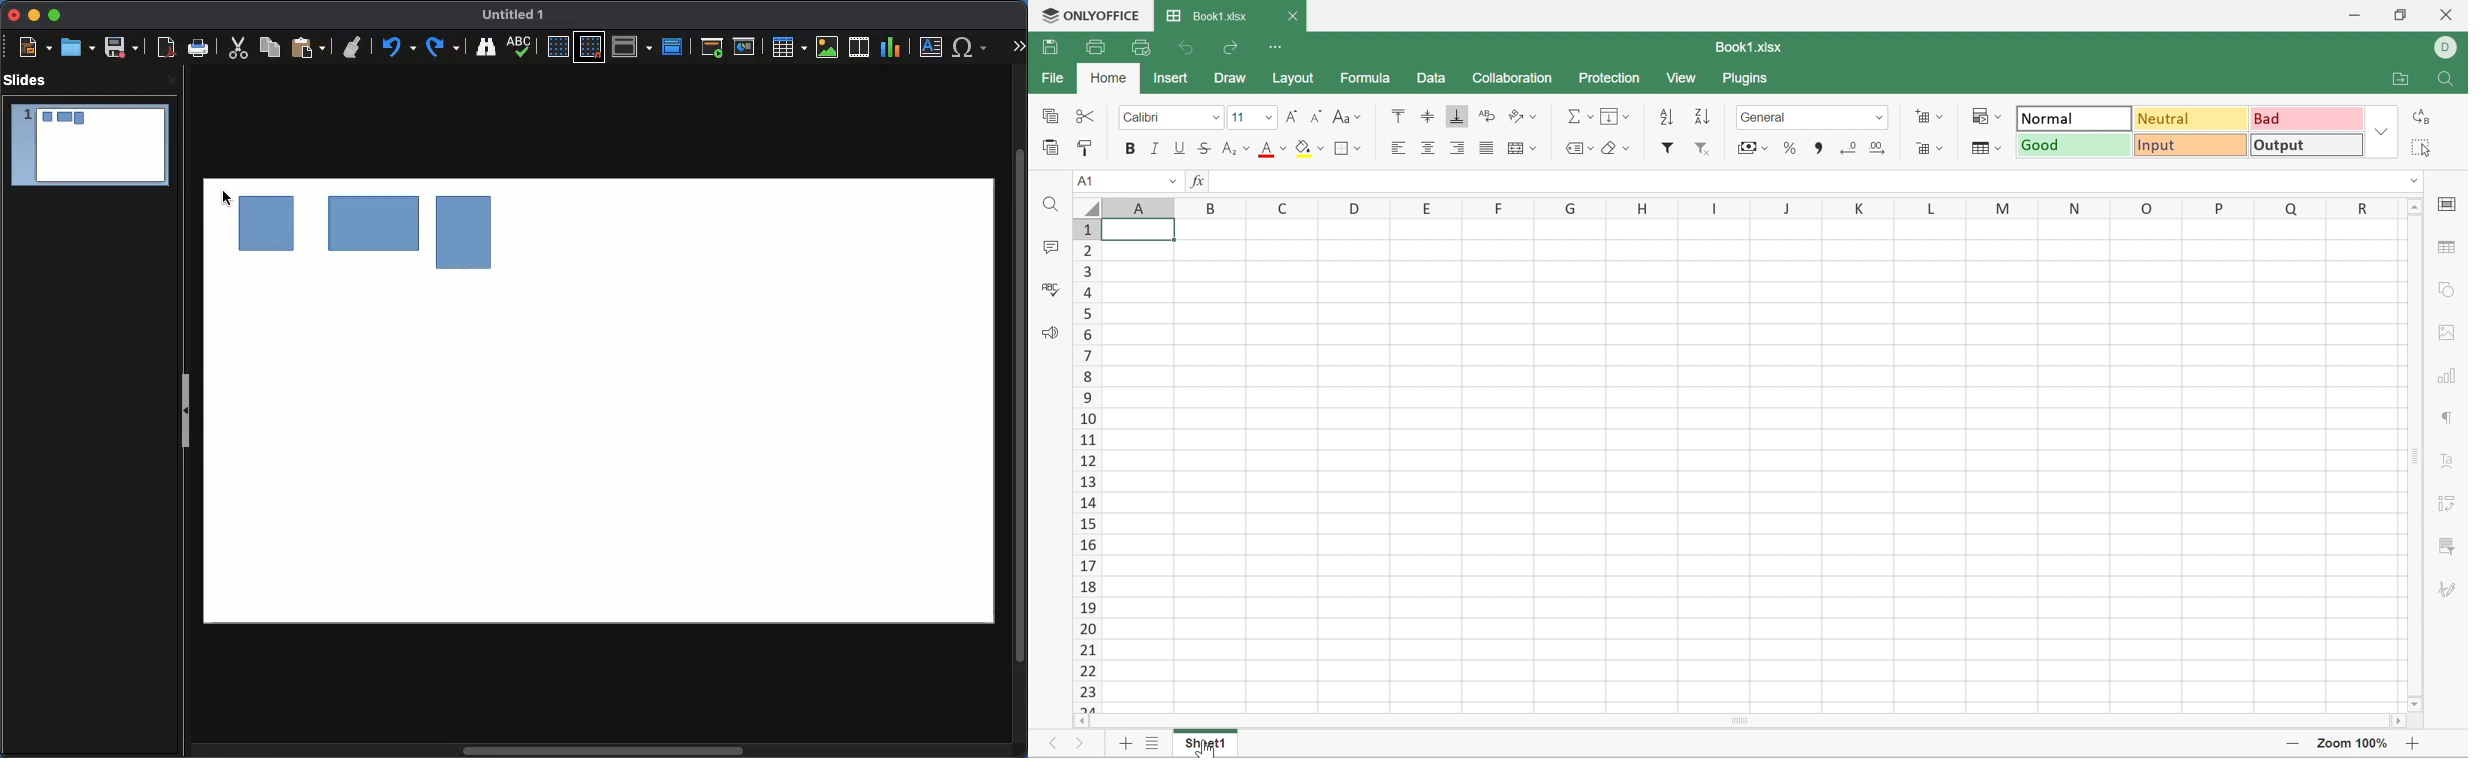  What do you see at coordinates (1077, 746) in the screenshot?
I see `Next` at bounding box center [1077, 746].